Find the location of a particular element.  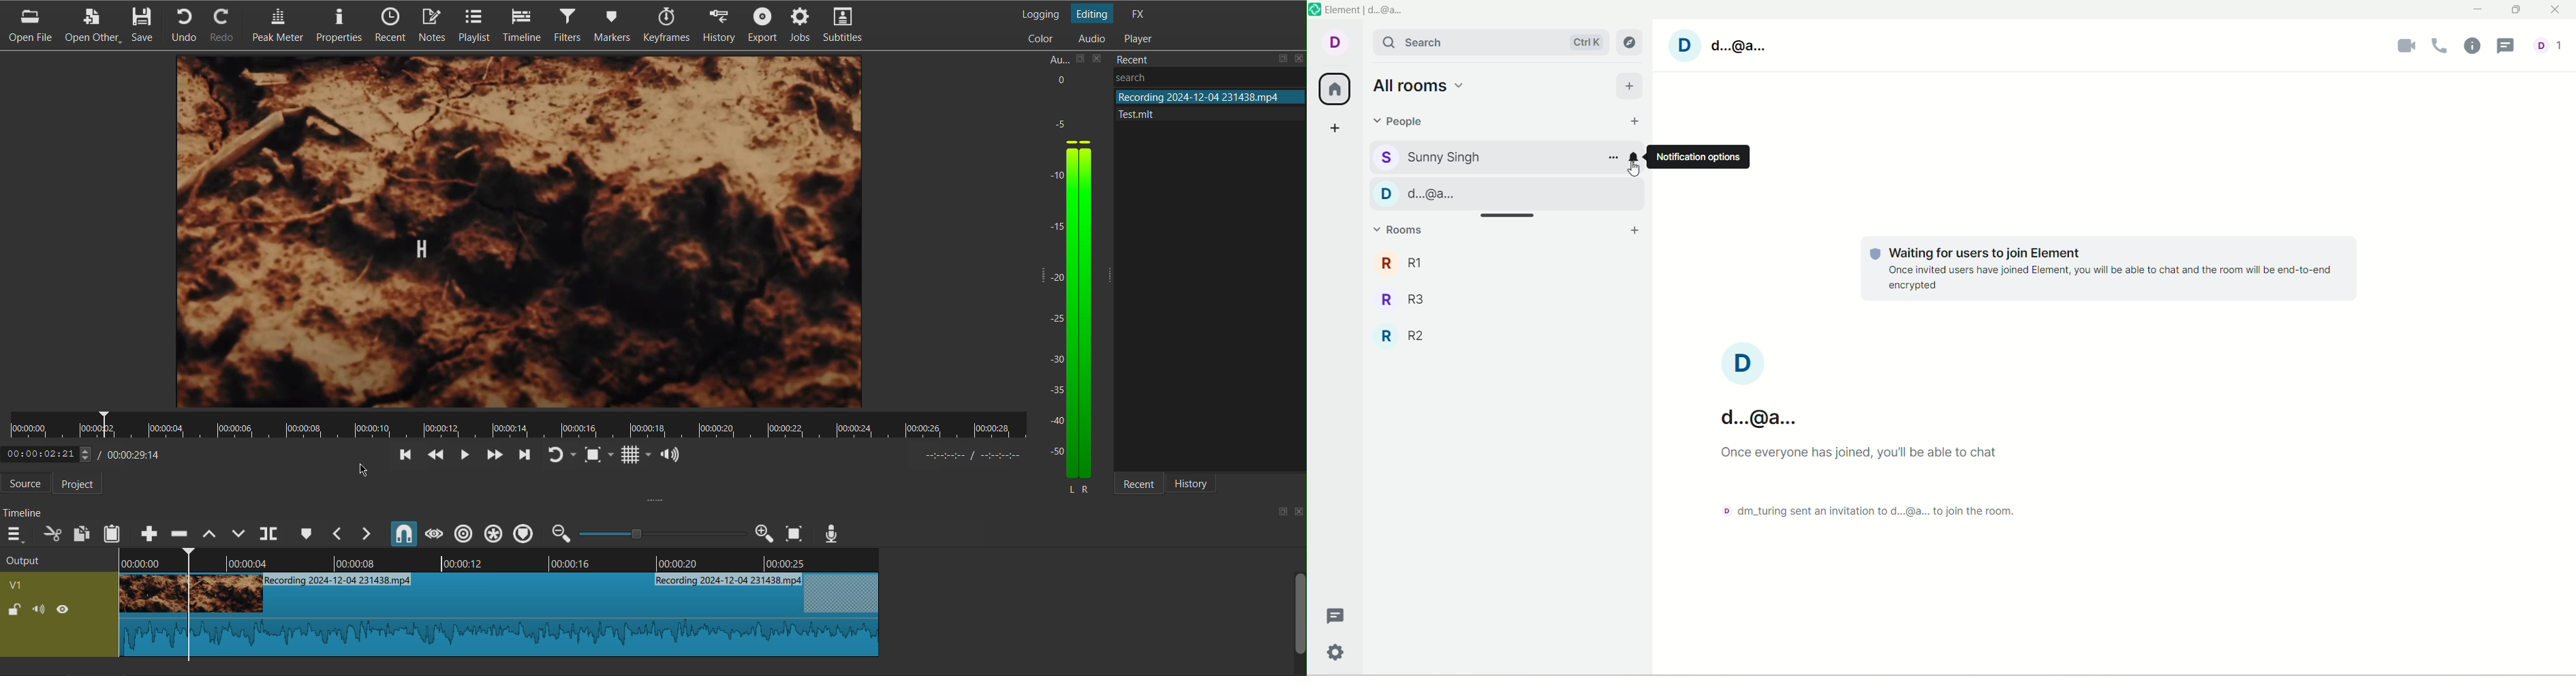

Show the volume control is located at coordinates (670, 456).